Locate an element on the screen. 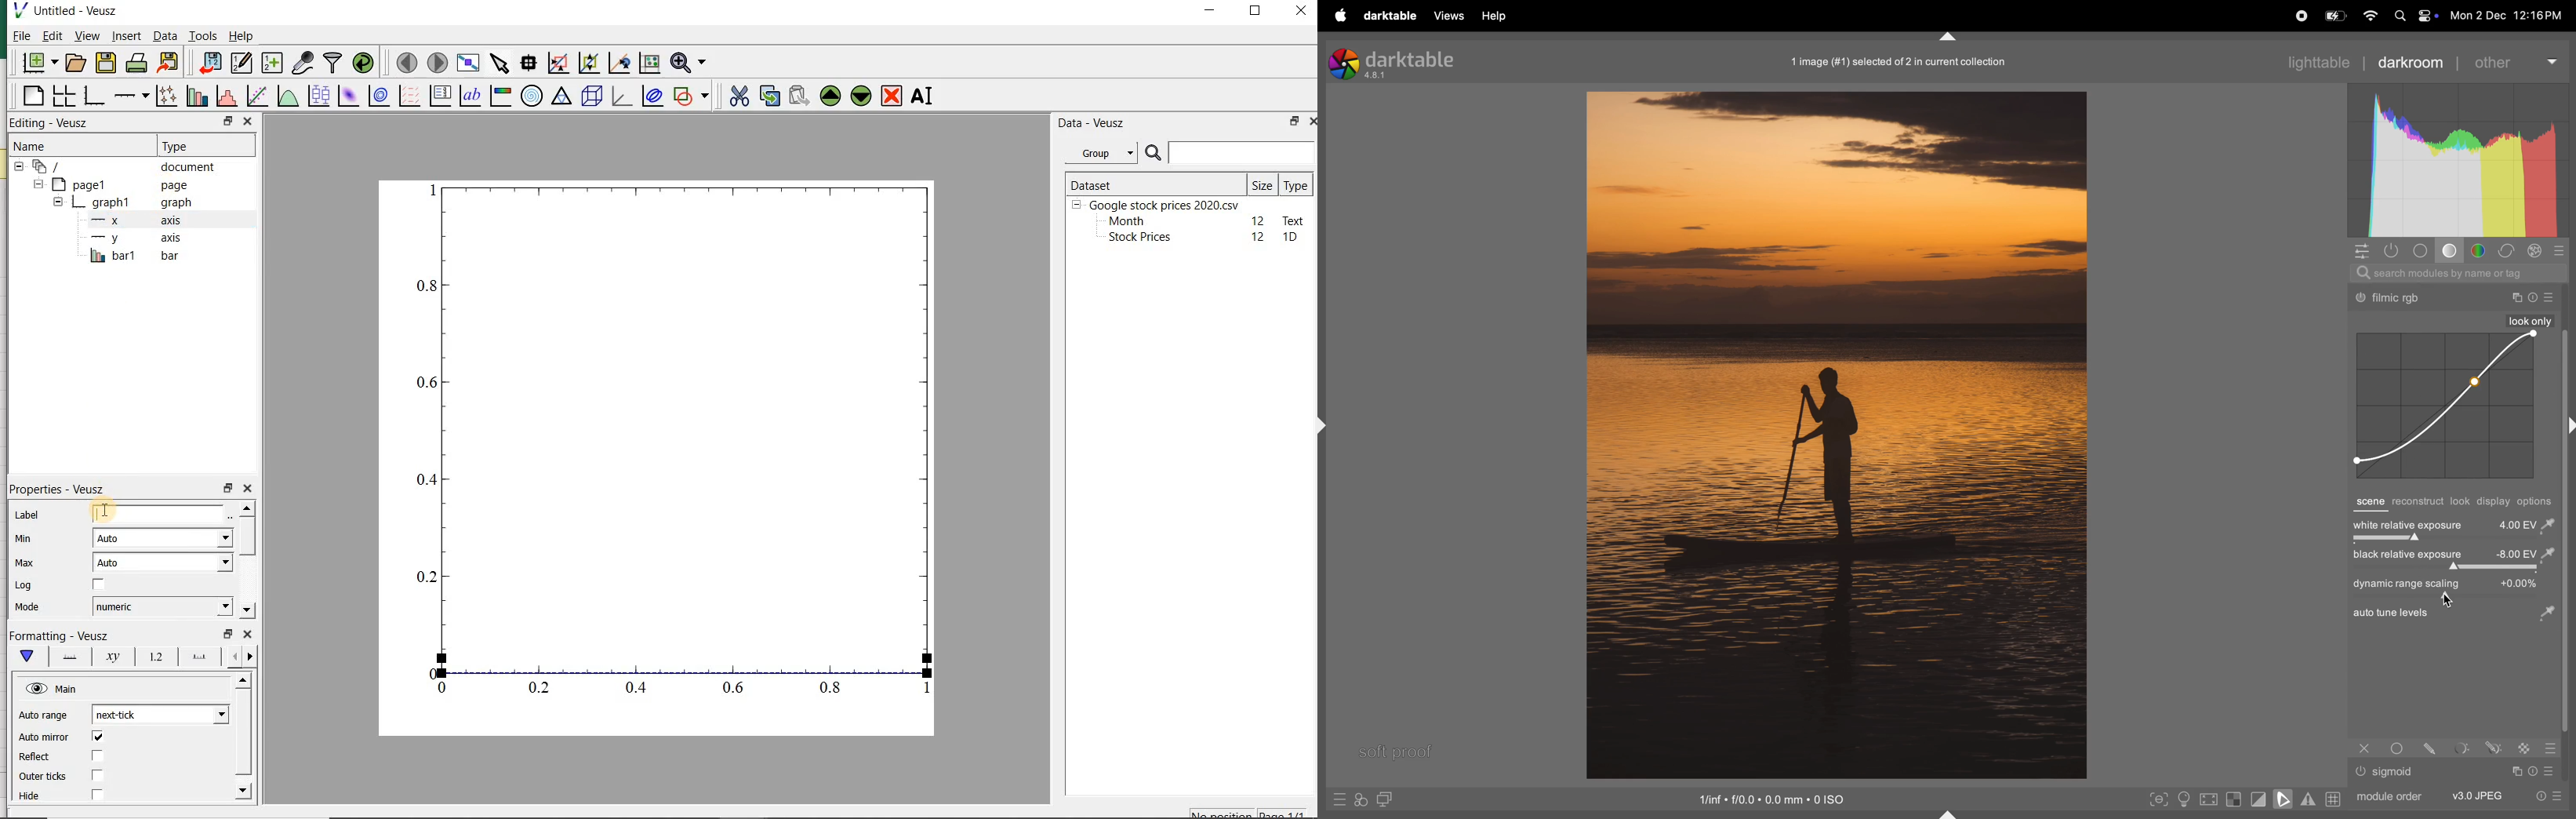  filter data is located at coordinates (333, 62).